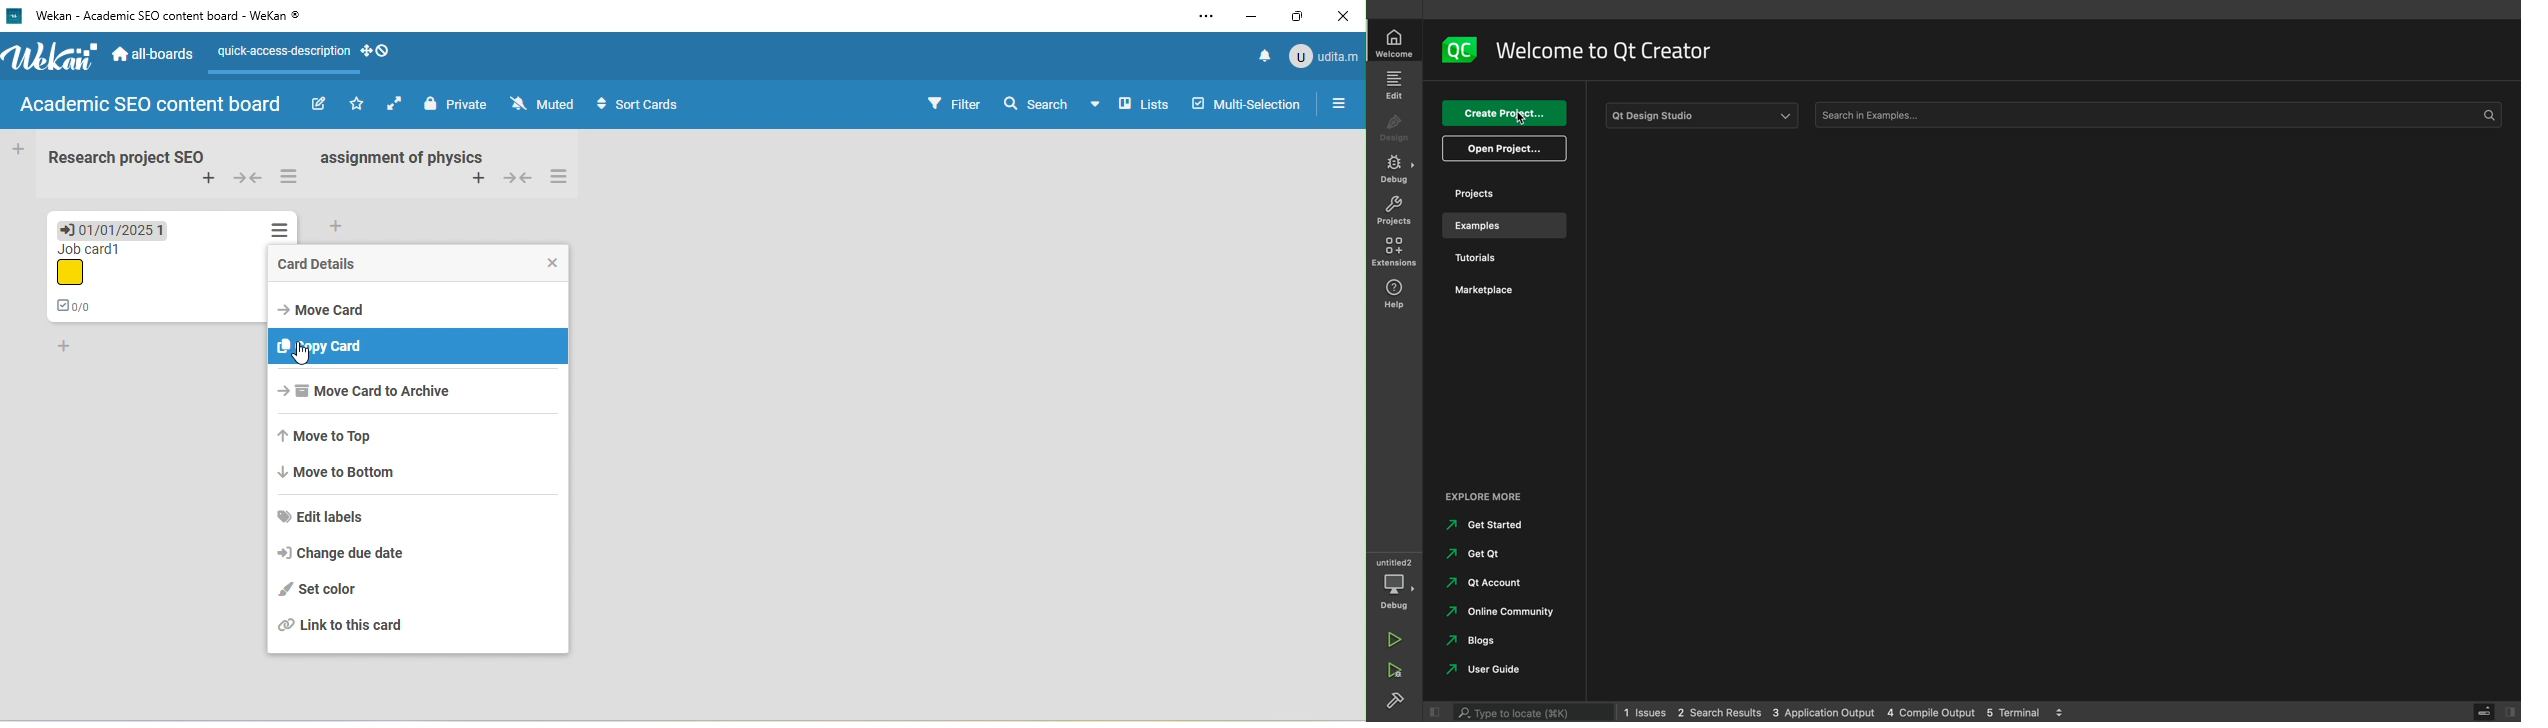 The height and width of the screenshot is (728, 2548). What do you see at coordinates (1266, 56) in the screenshot?
I see `notification` at bounding box center [1266, 56].